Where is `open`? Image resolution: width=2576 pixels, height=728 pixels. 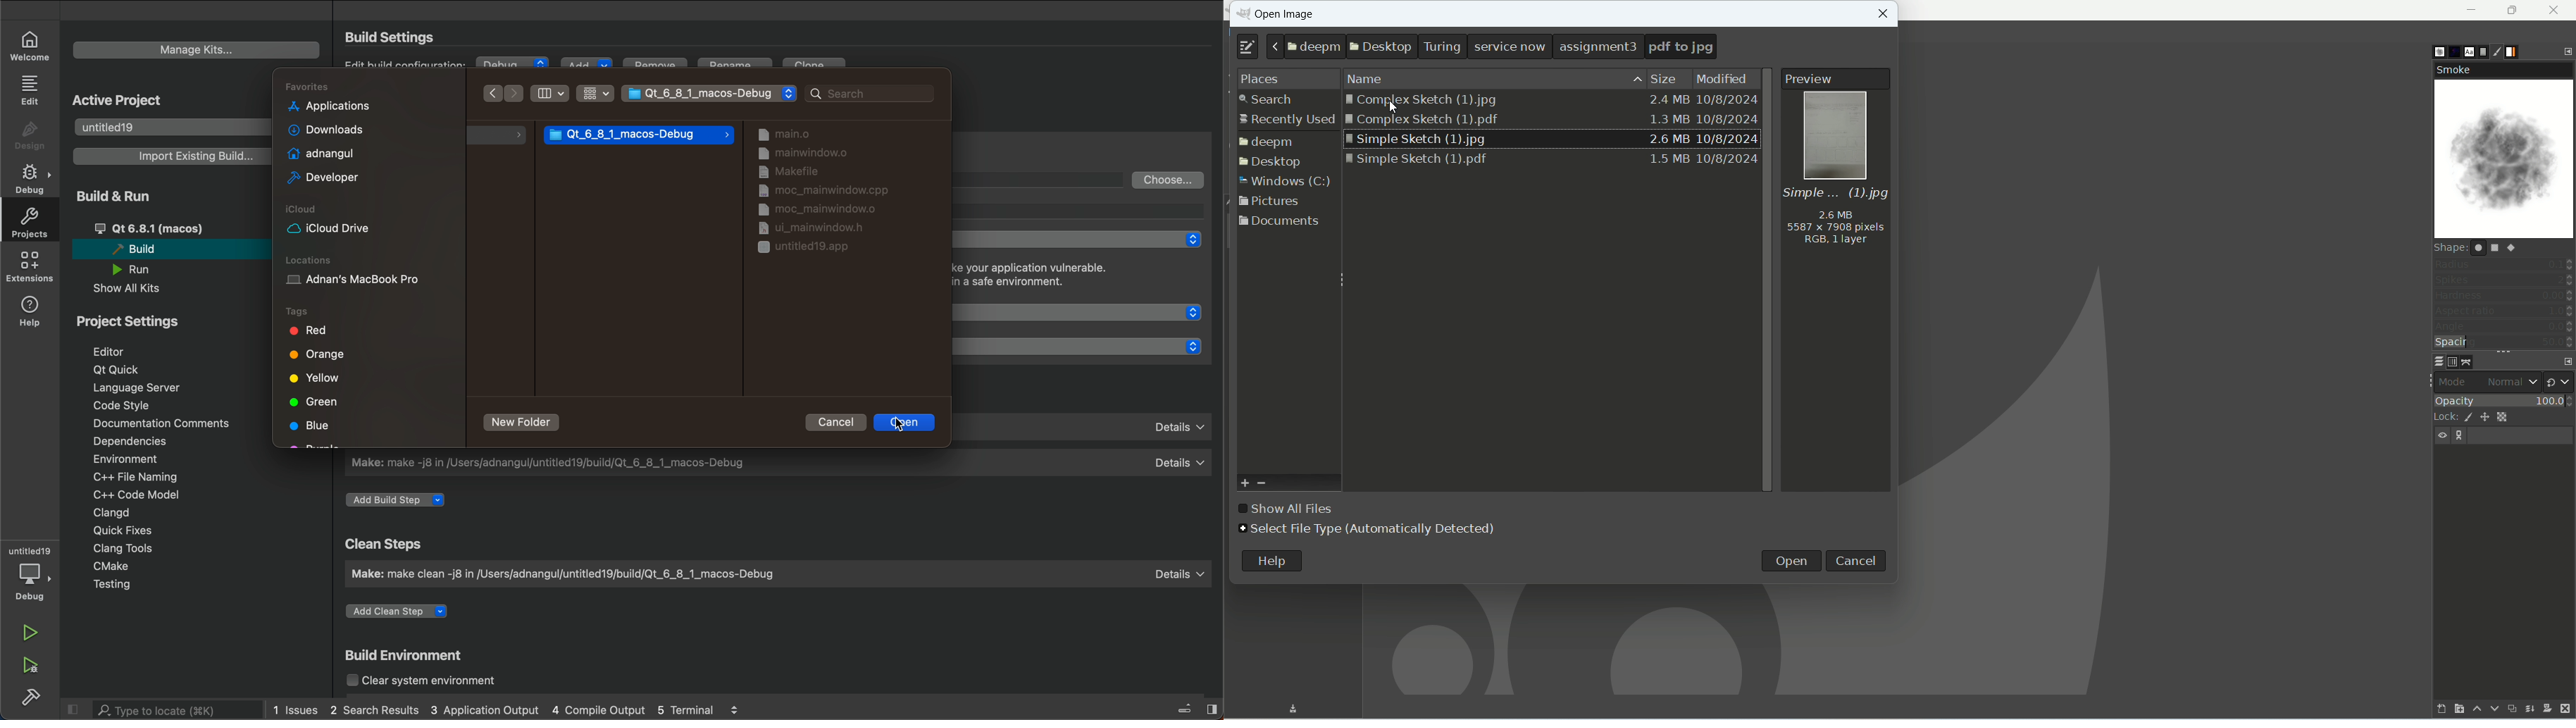 open is located at coordinates (906, 423).